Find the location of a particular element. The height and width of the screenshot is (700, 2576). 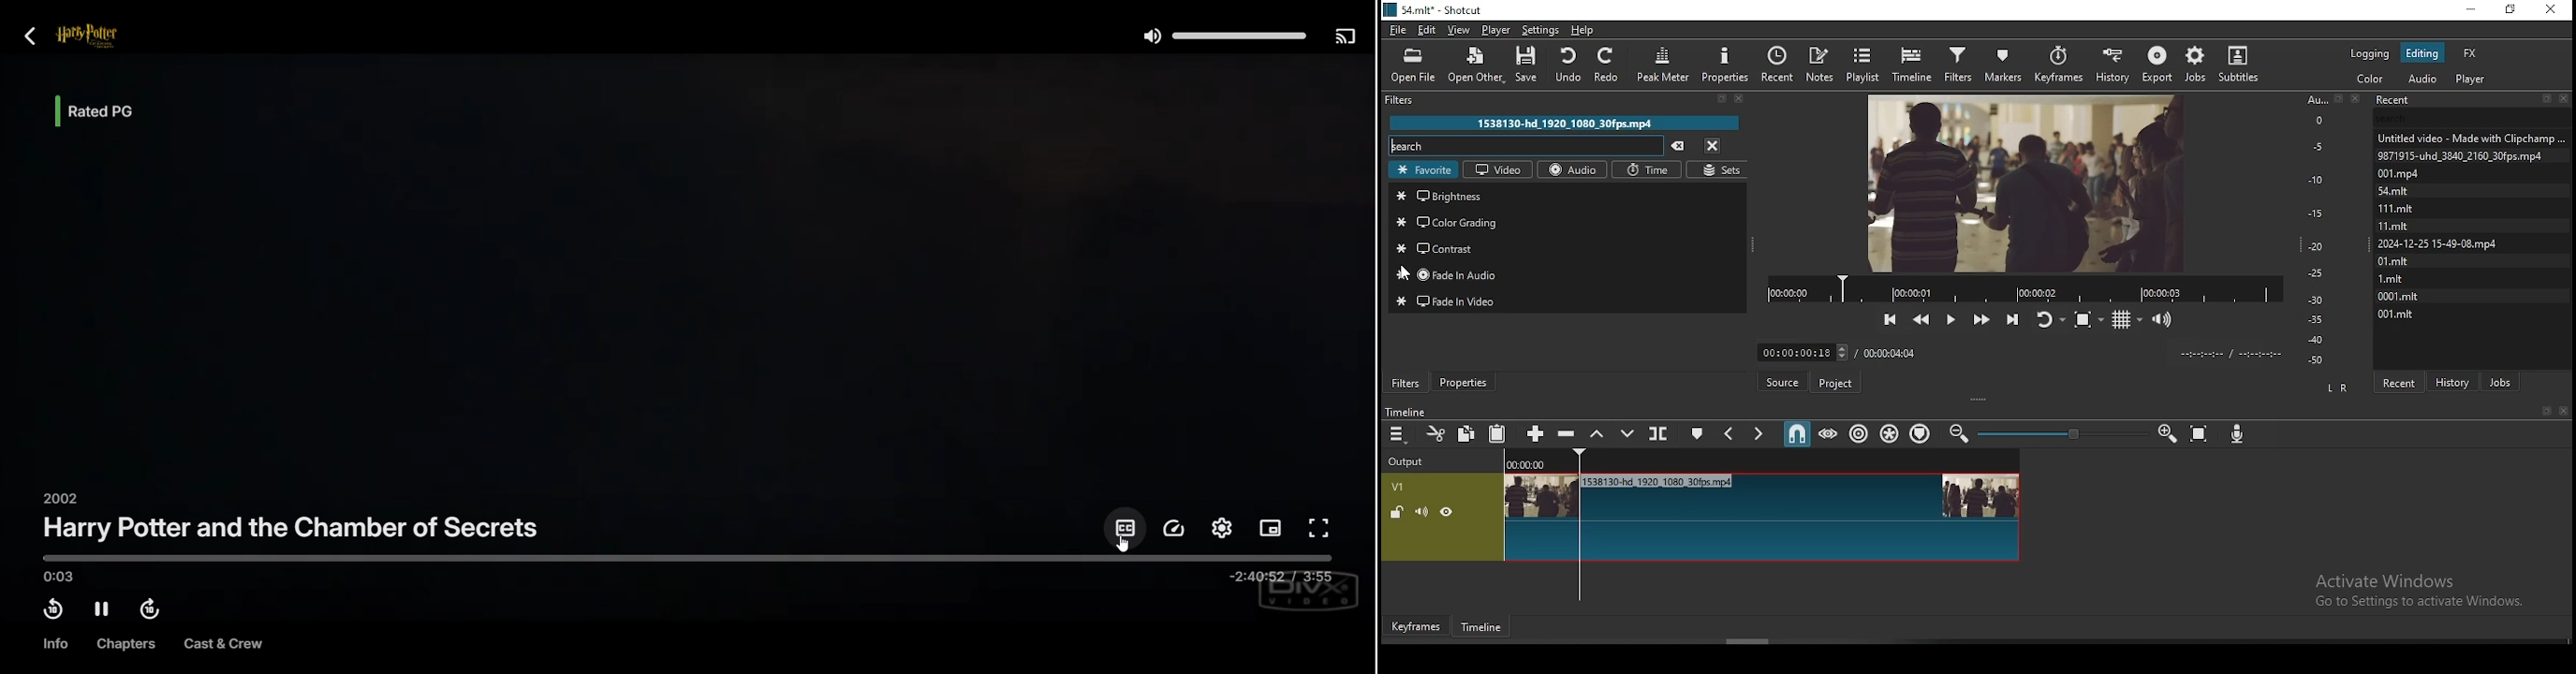

open file is located at coordinates (1412, 65).